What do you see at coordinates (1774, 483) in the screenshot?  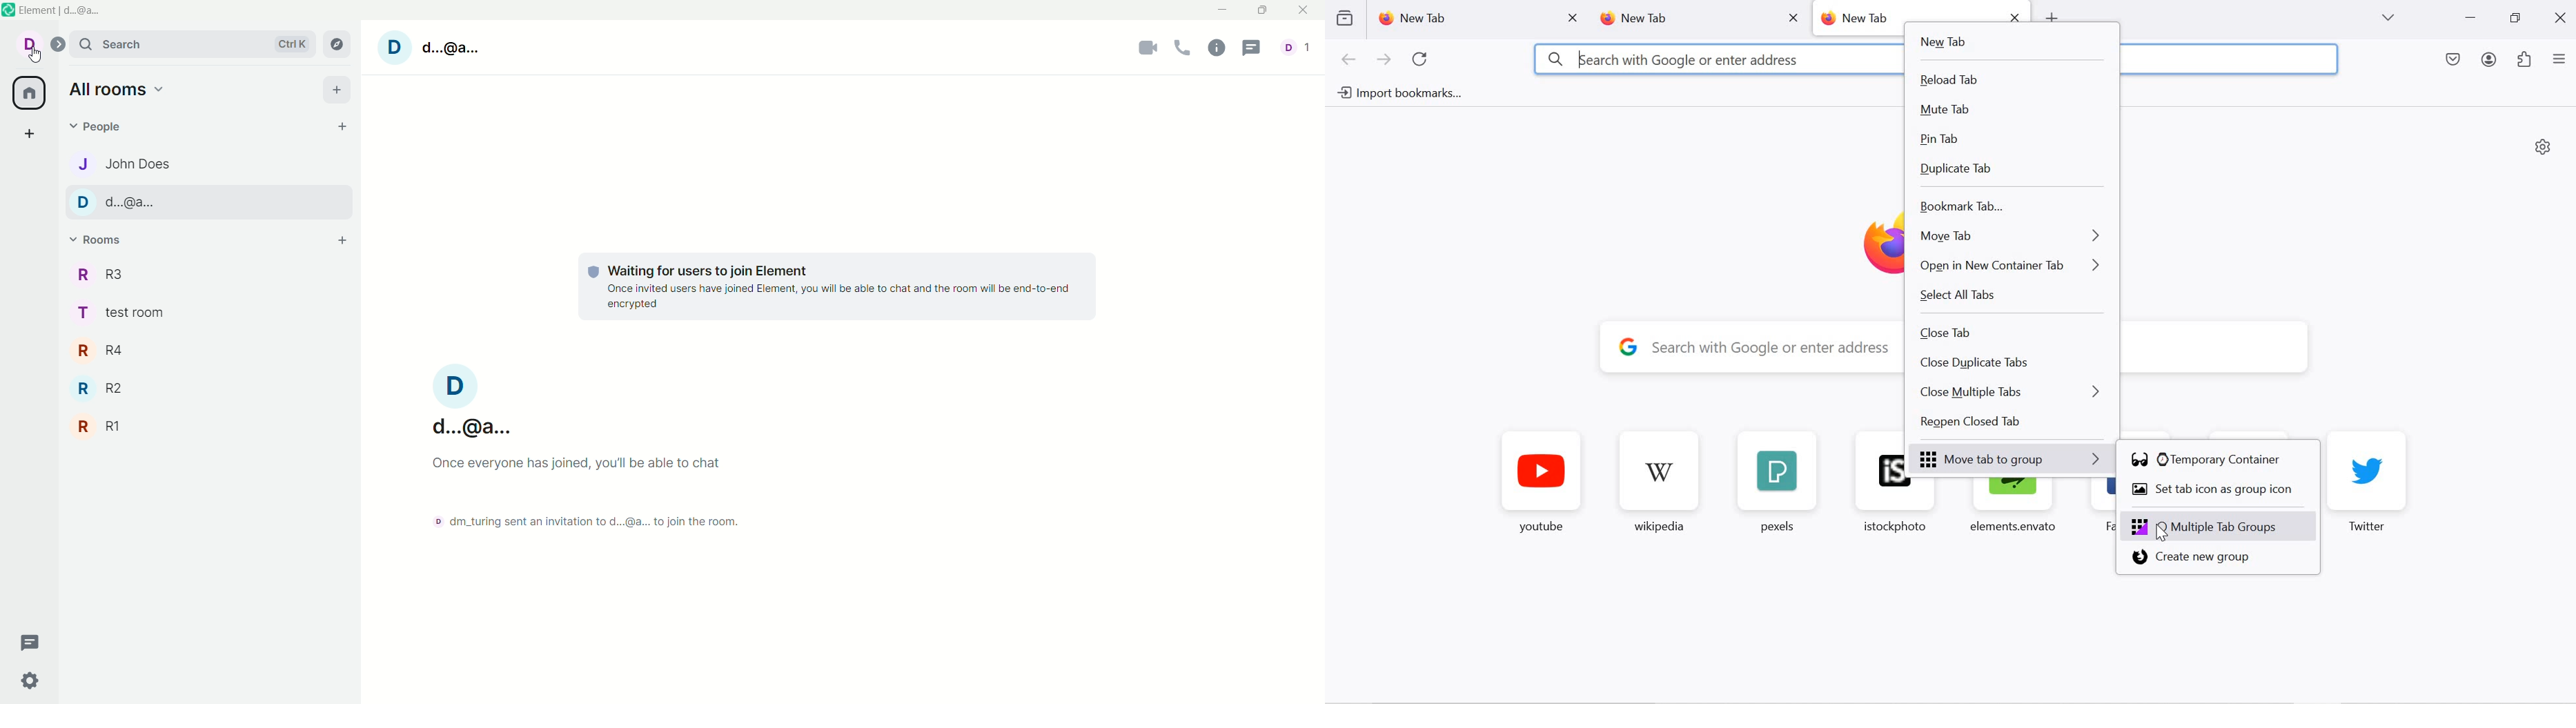 I see `pexels favorite` at bounding box center [1774, 483].